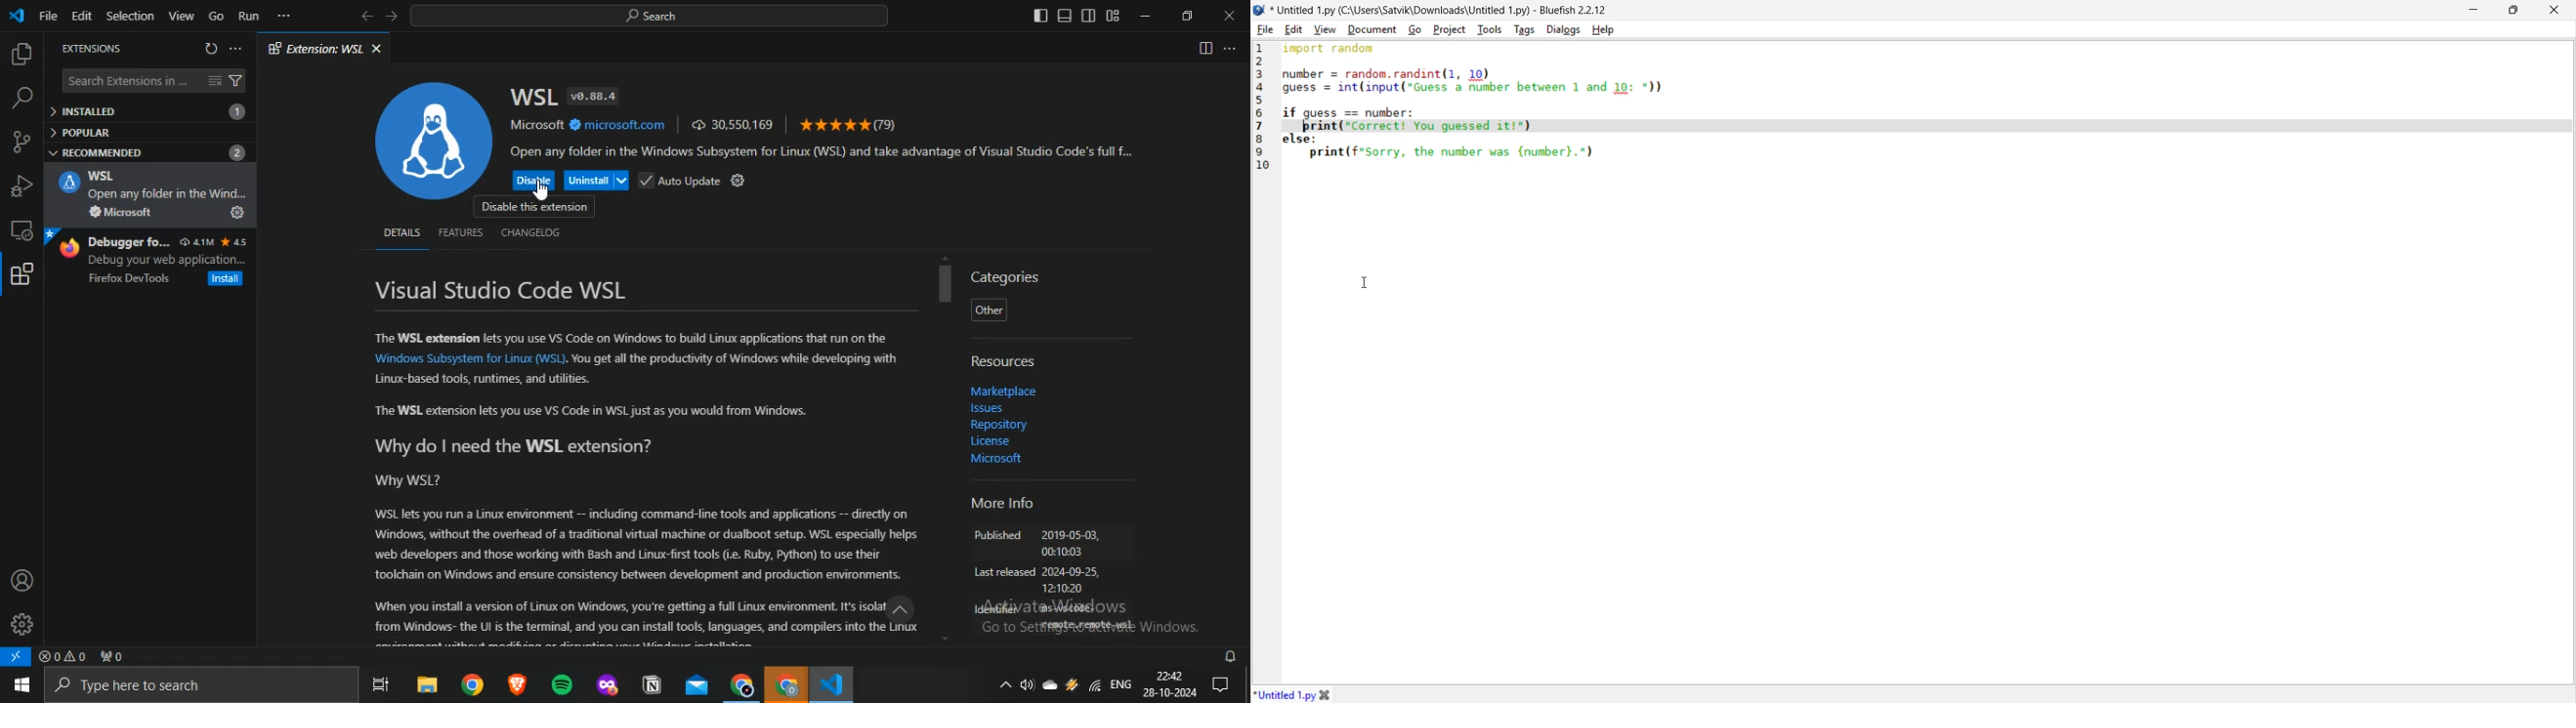 This screenshot has height=728, width=2576. Describe the element at coordinates (1027, 684) in the screenshot. I see `volume` at that location.